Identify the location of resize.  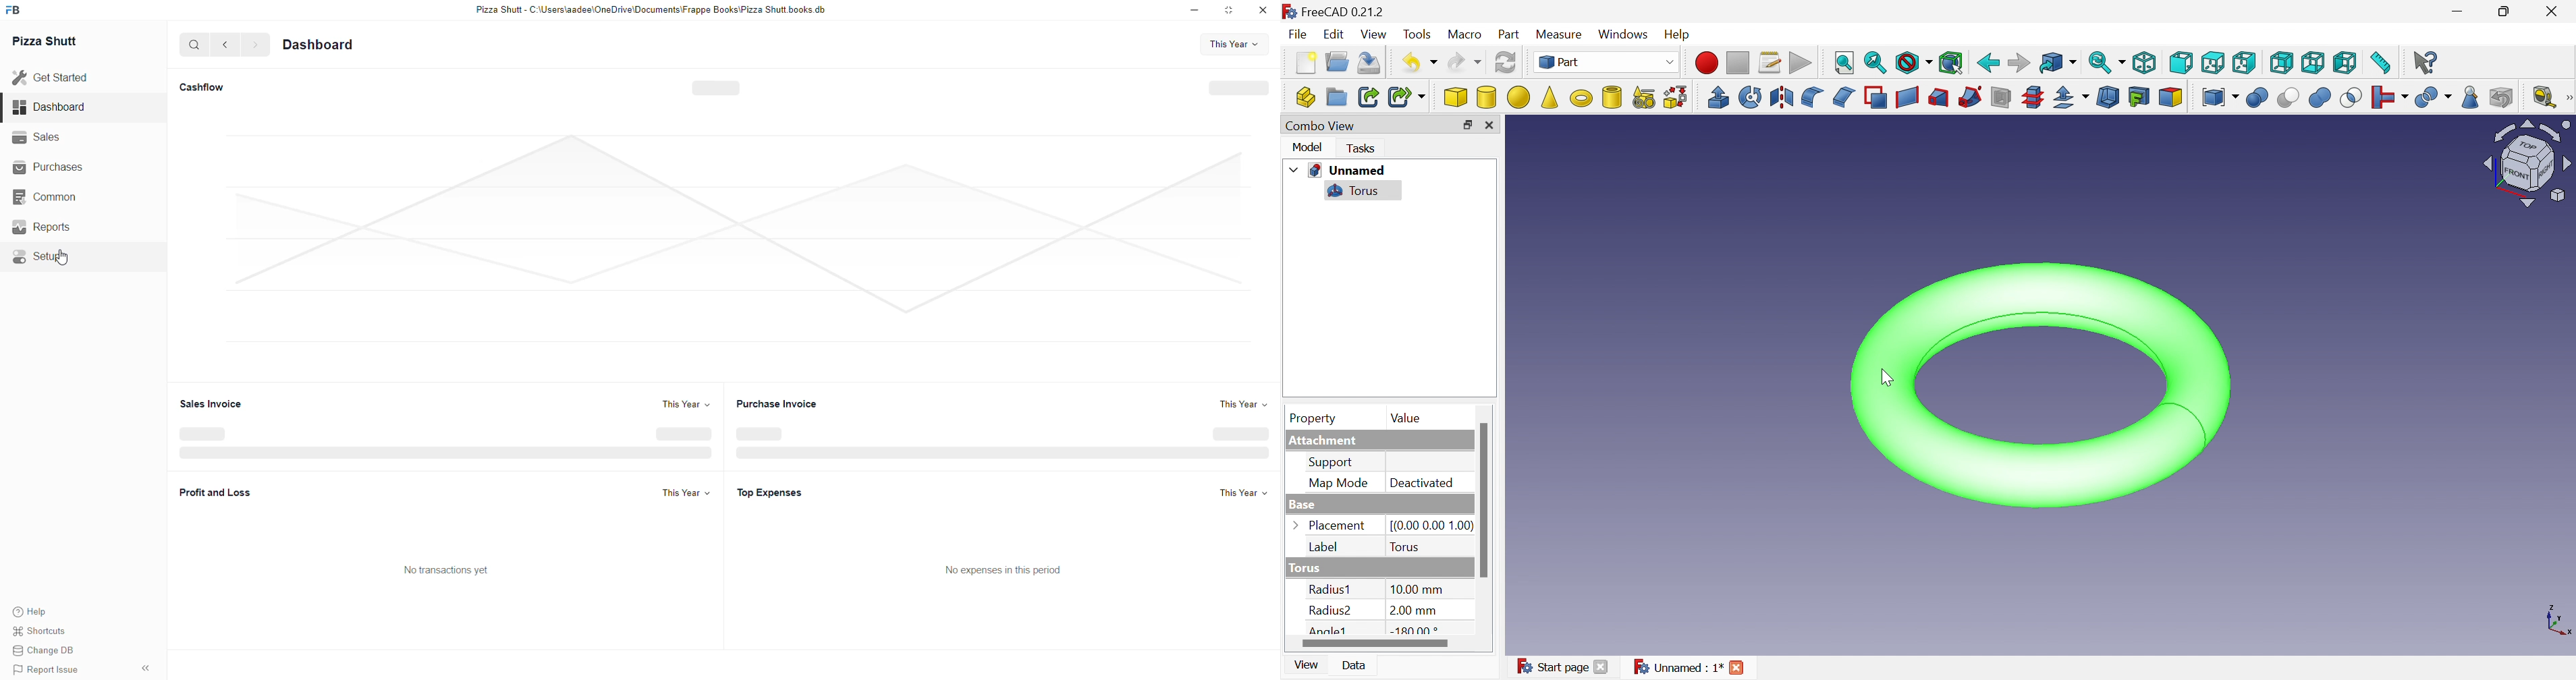
(1233, 12).